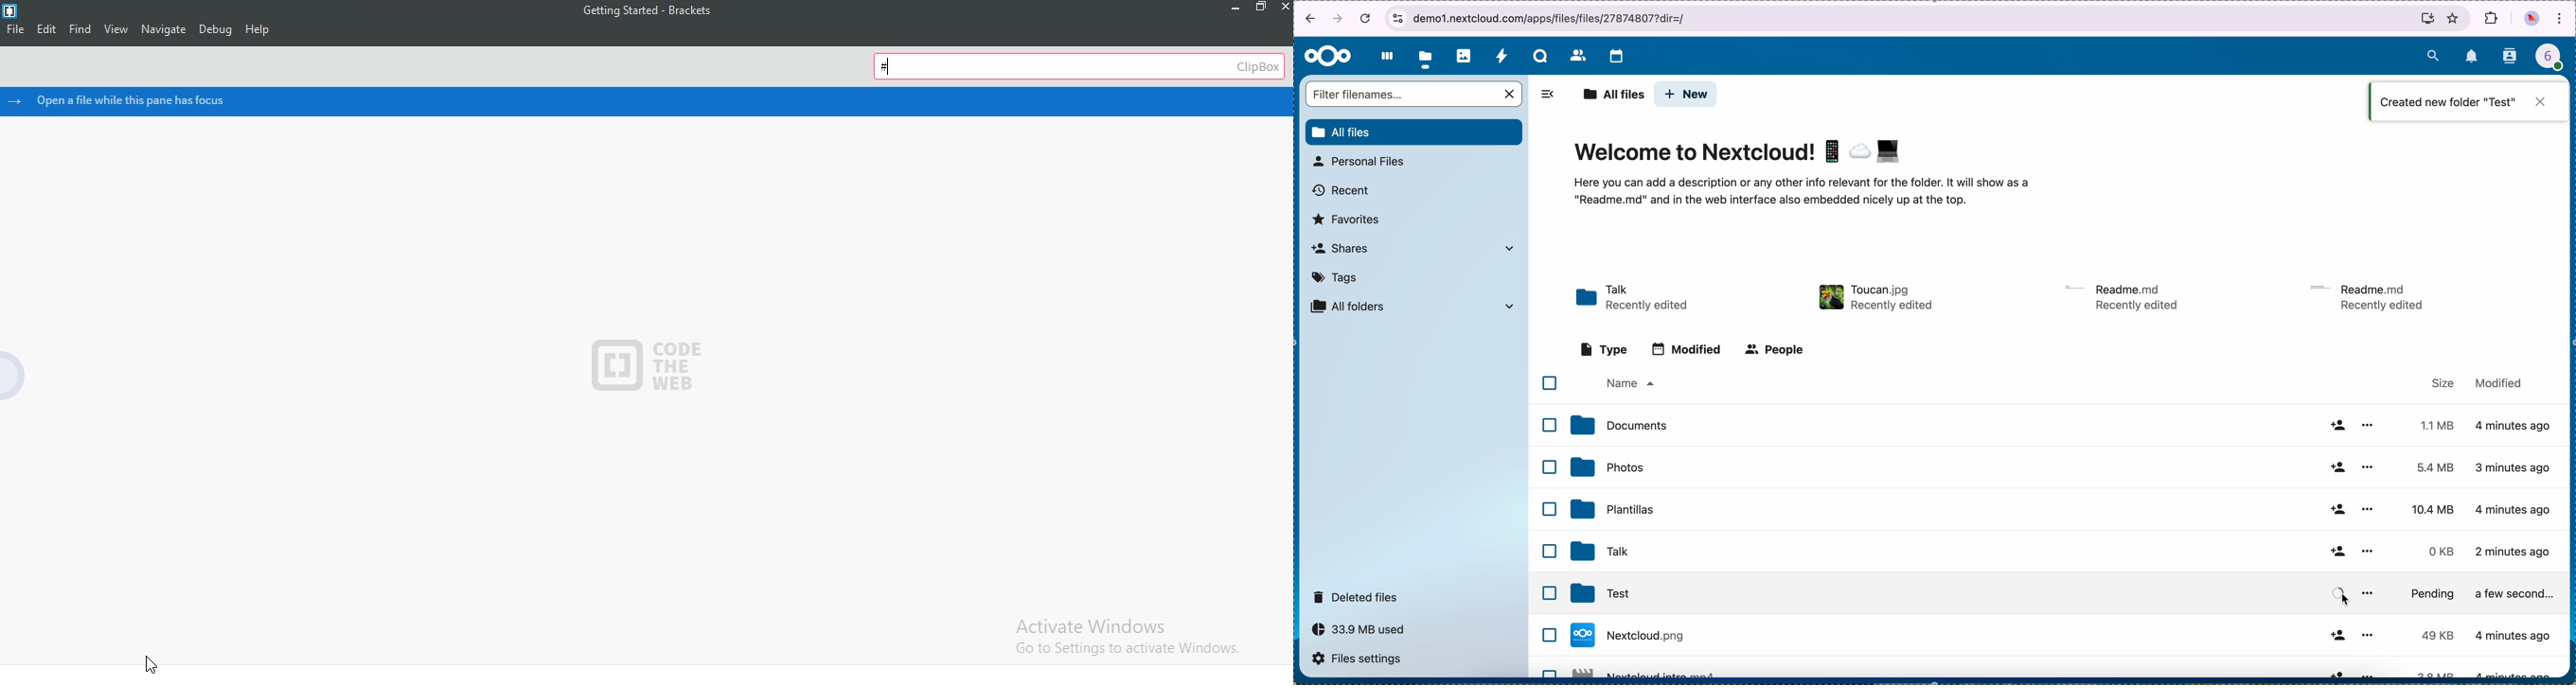 The width and height of the screenshot is (2576, 700). What do you see at coordinates (2337, 425) in the screenshot?
I see `share` at bounding box center [2337, 425].